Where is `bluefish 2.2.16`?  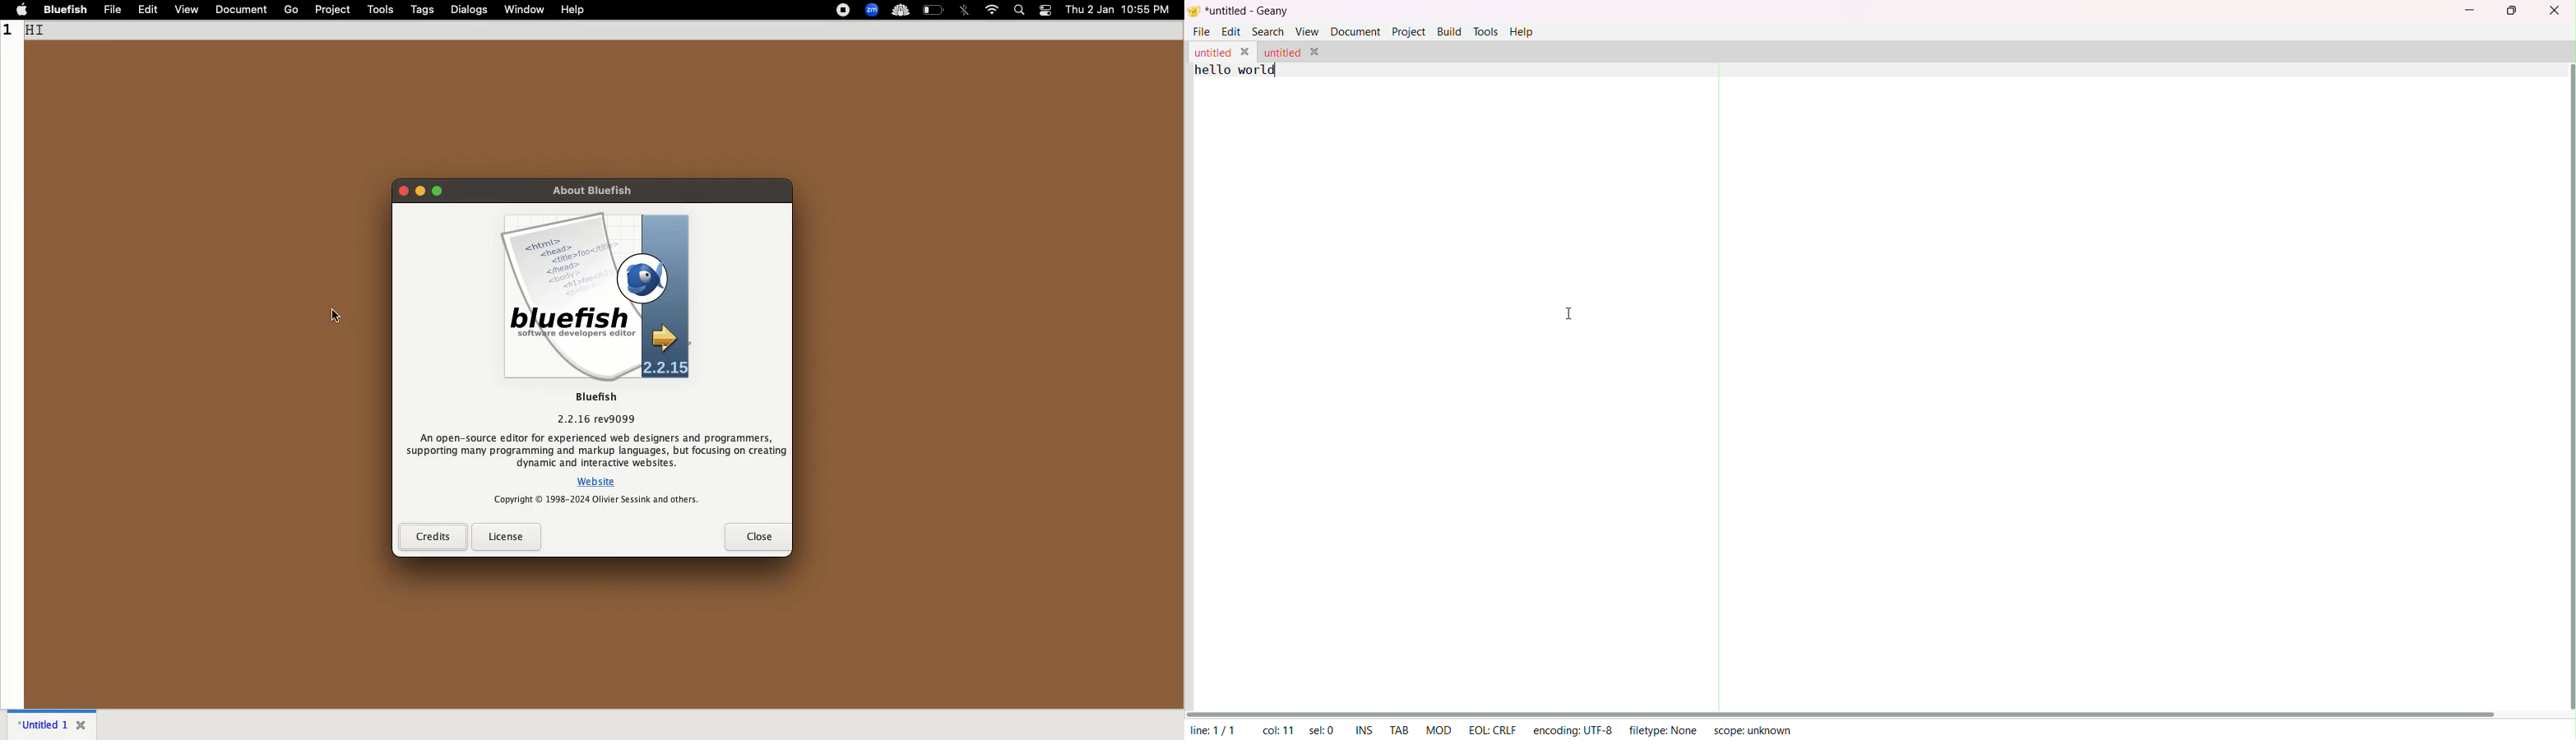 bluefish 2.2.16 is located at coordinates (595, 407).